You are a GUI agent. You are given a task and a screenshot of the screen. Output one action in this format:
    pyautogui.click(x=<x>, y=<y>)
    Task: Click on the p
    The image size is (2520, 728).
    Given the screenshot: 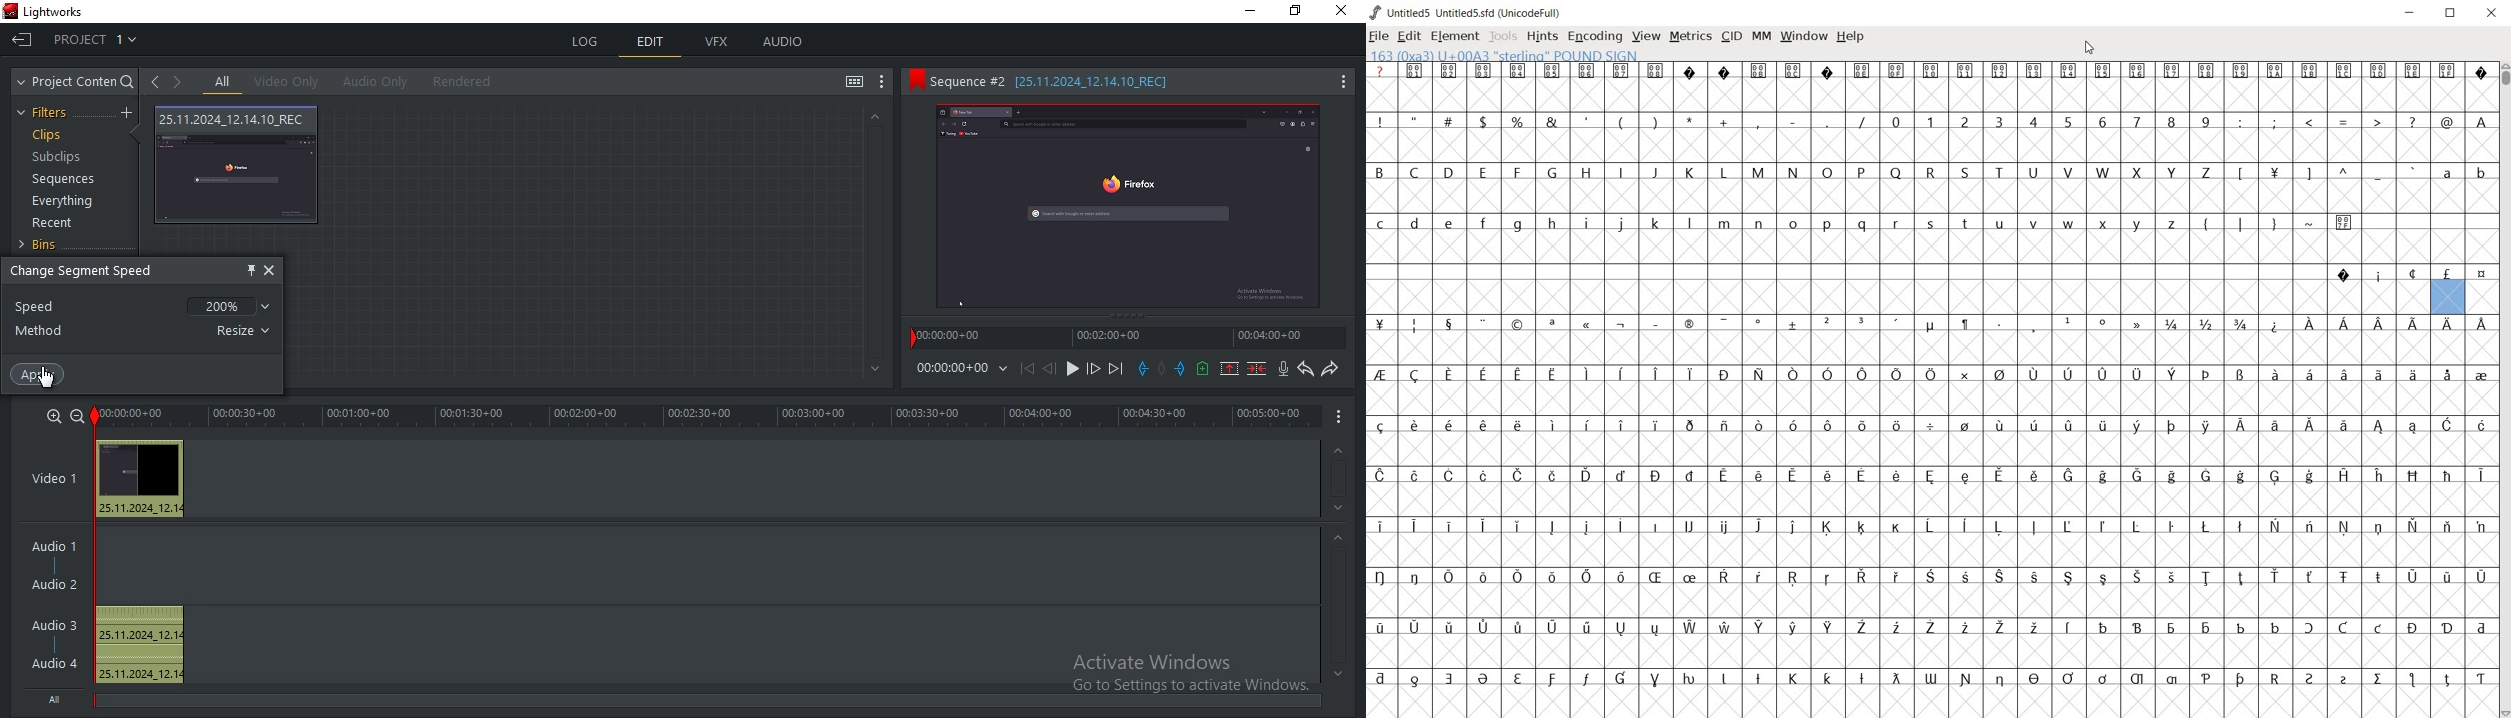 What is the action you would take?
    pyautogui.click(x=1826, y=225)
    